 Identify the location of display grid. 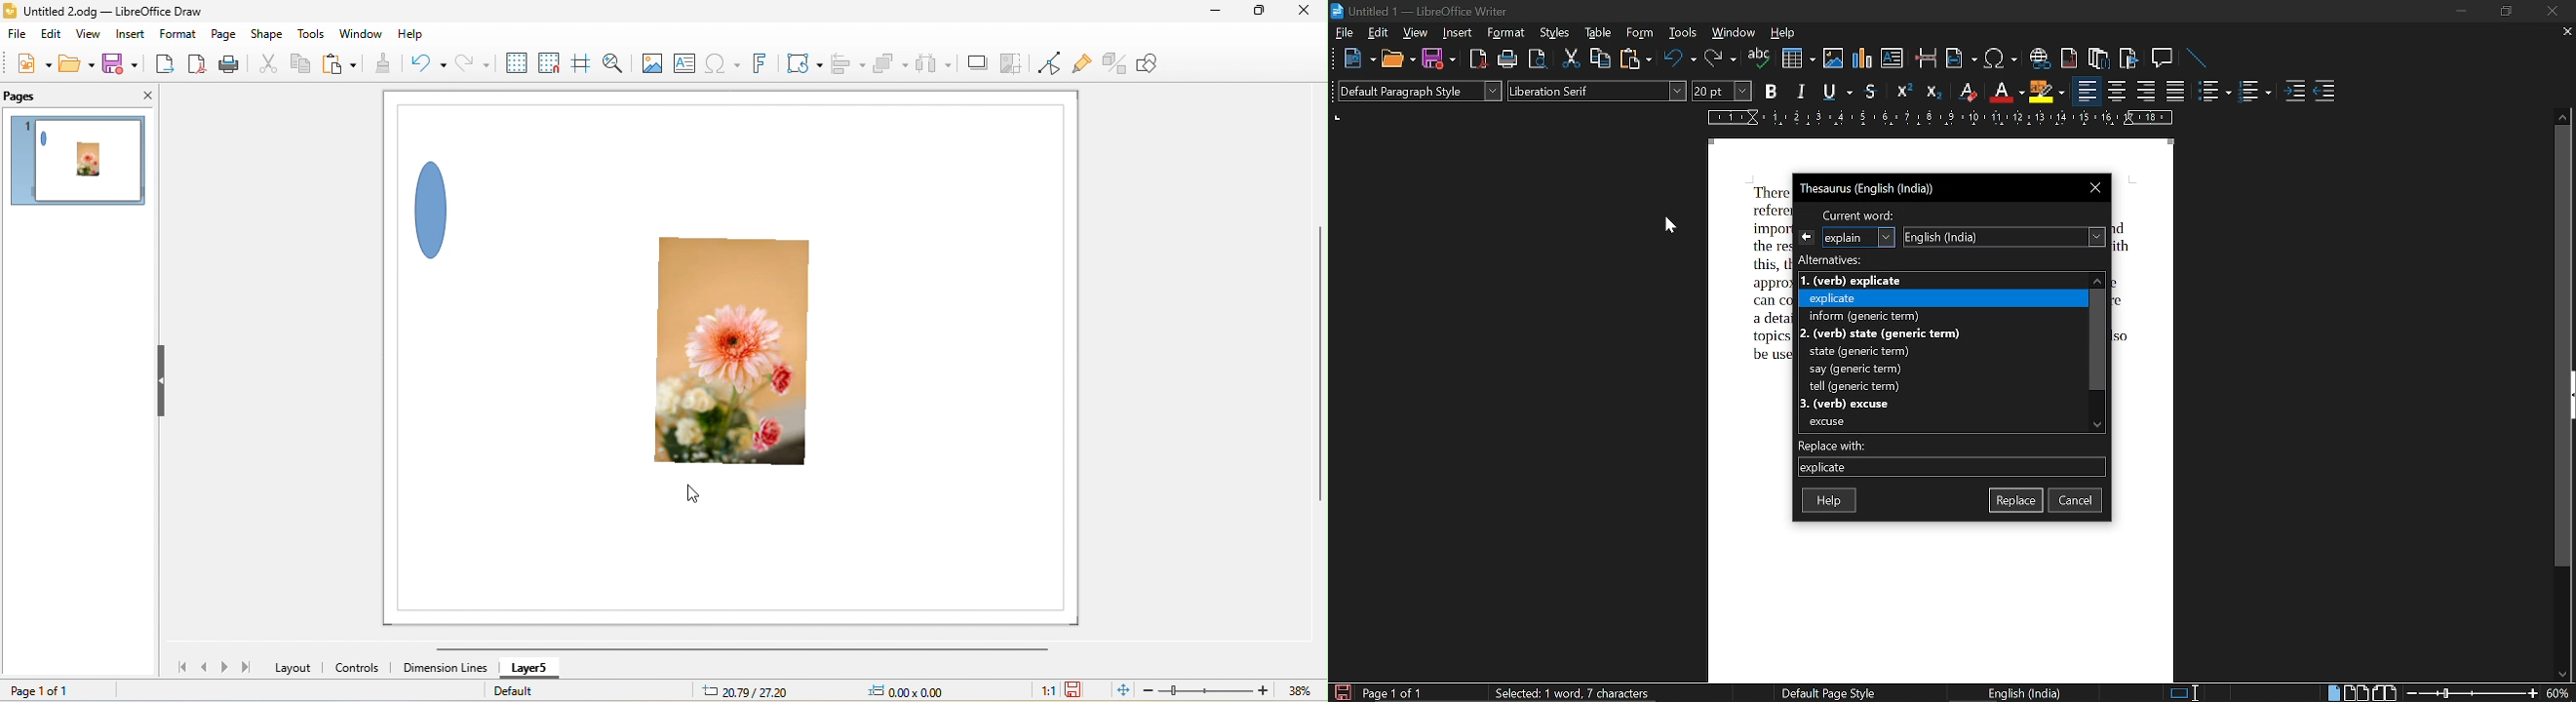
(503, 62).